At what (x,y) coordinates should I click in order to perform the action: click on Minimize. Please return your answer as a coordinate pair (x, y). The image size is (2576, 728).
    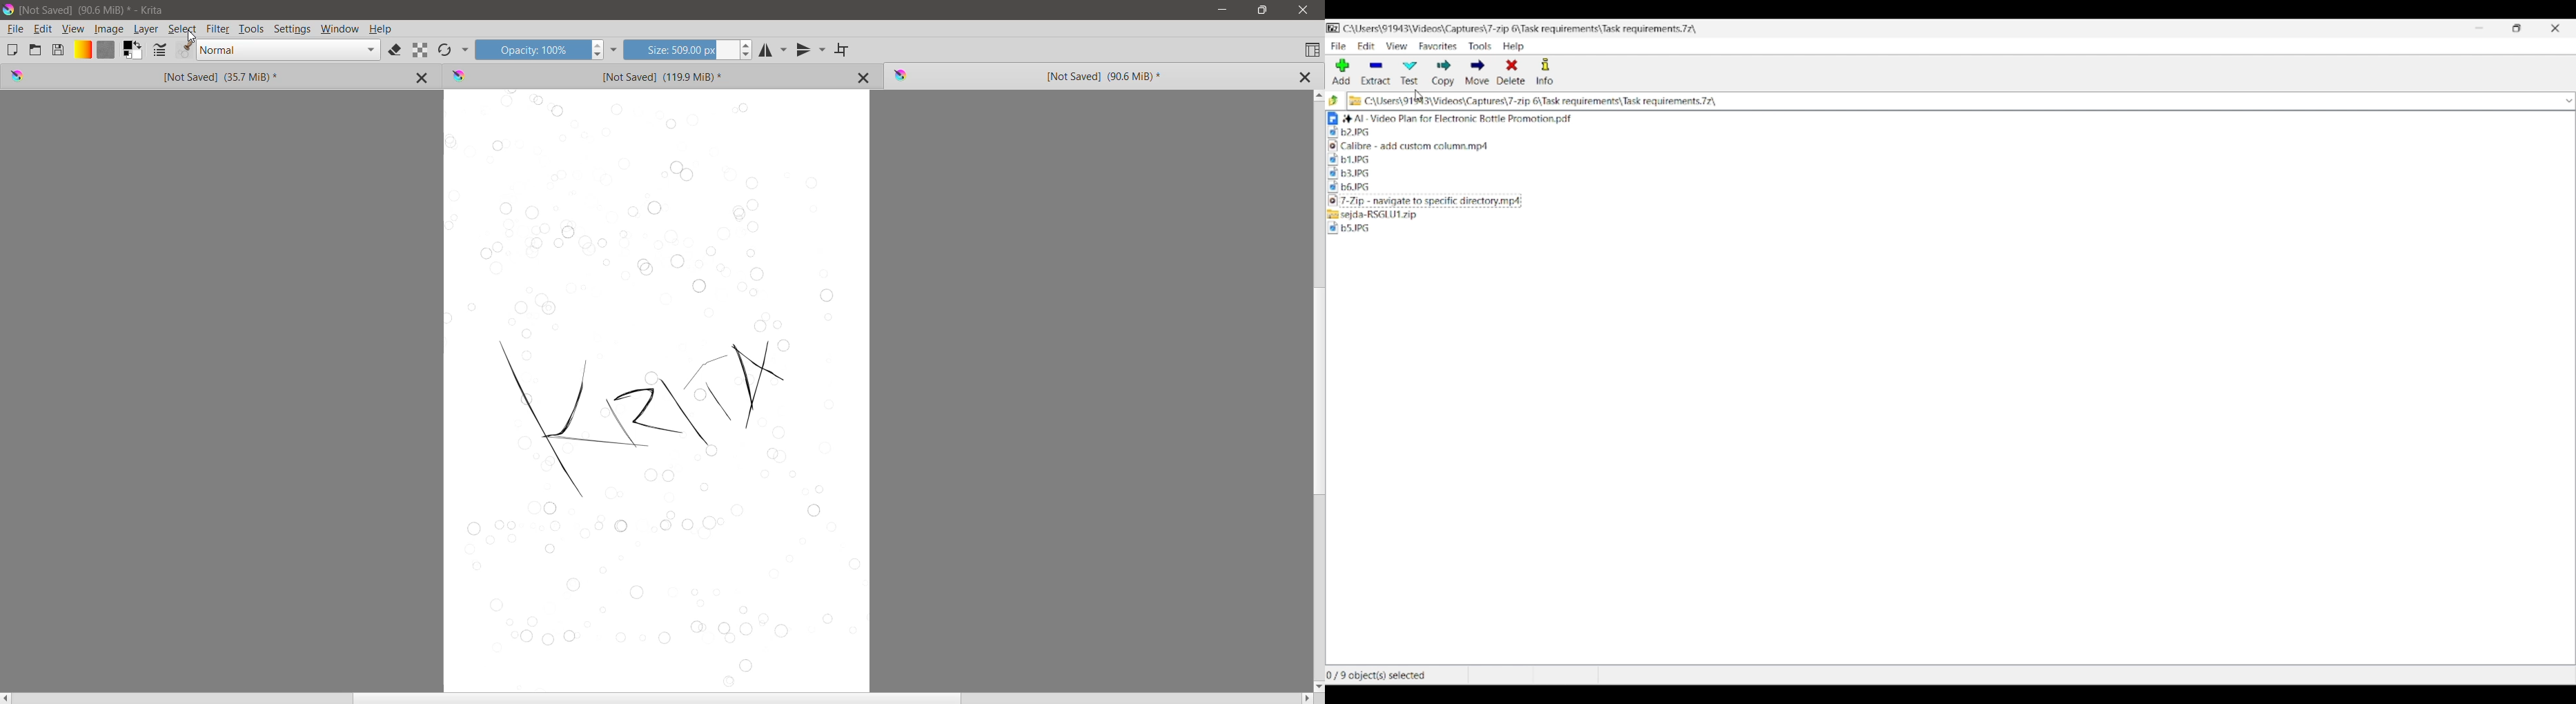
    Looking at the image, I should click on (1222, 10).